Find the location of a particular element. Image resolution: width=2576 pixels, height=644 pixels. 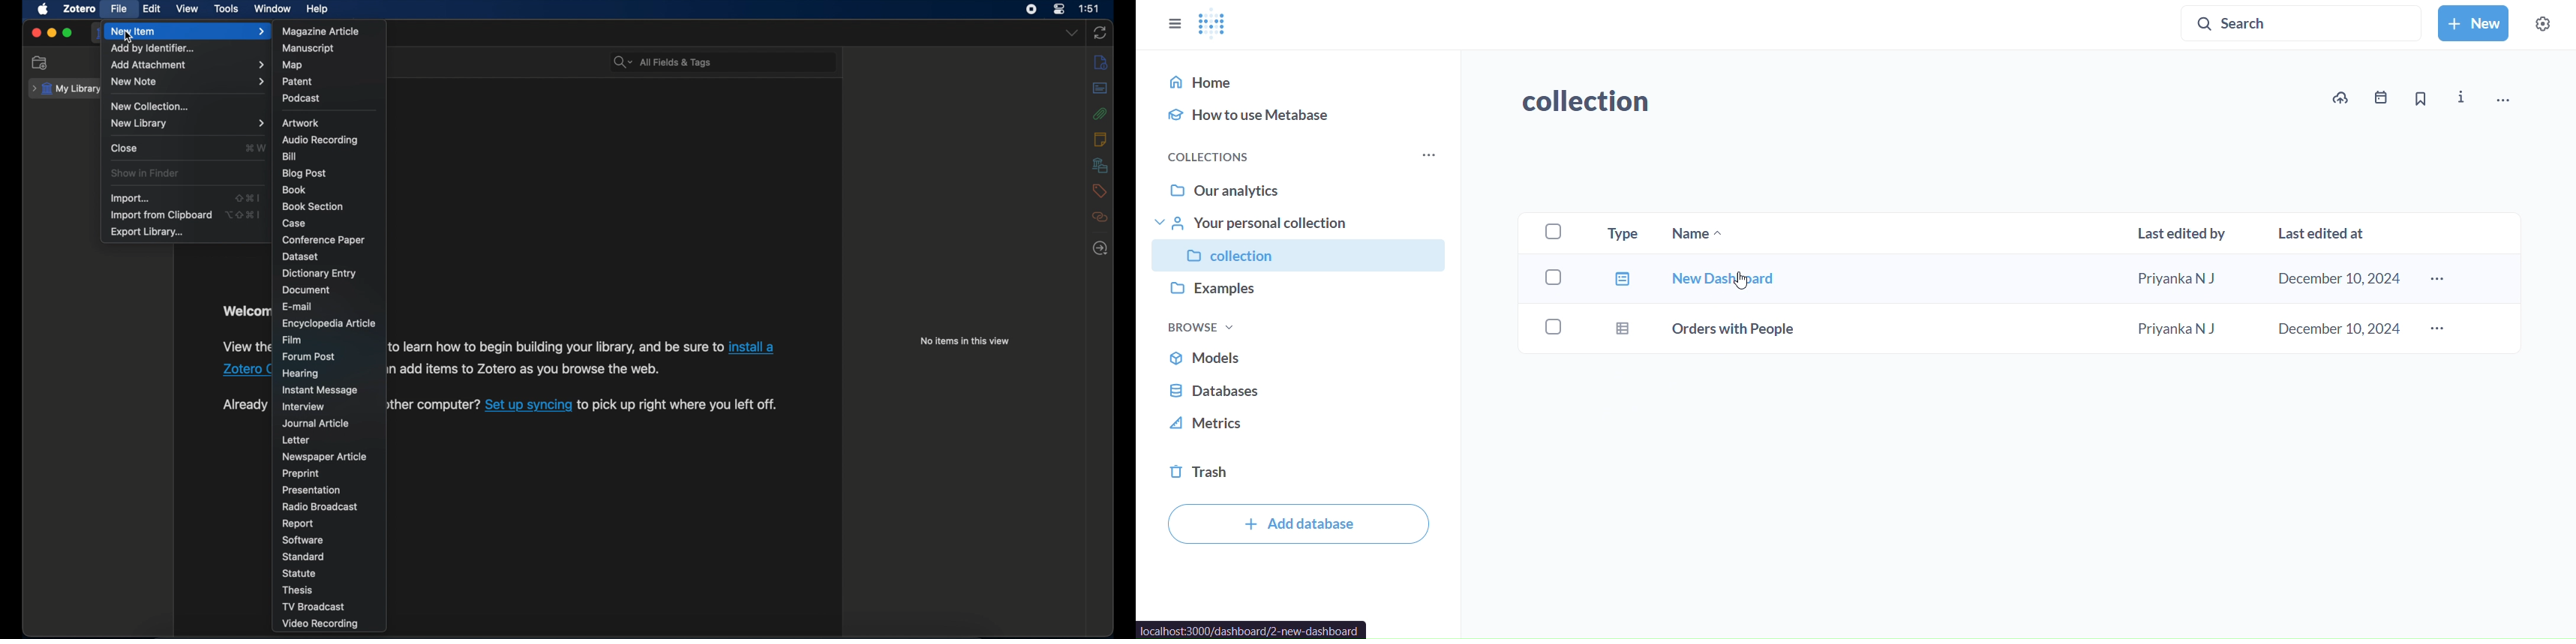

dropdown is located at coordinates (1072, 32).